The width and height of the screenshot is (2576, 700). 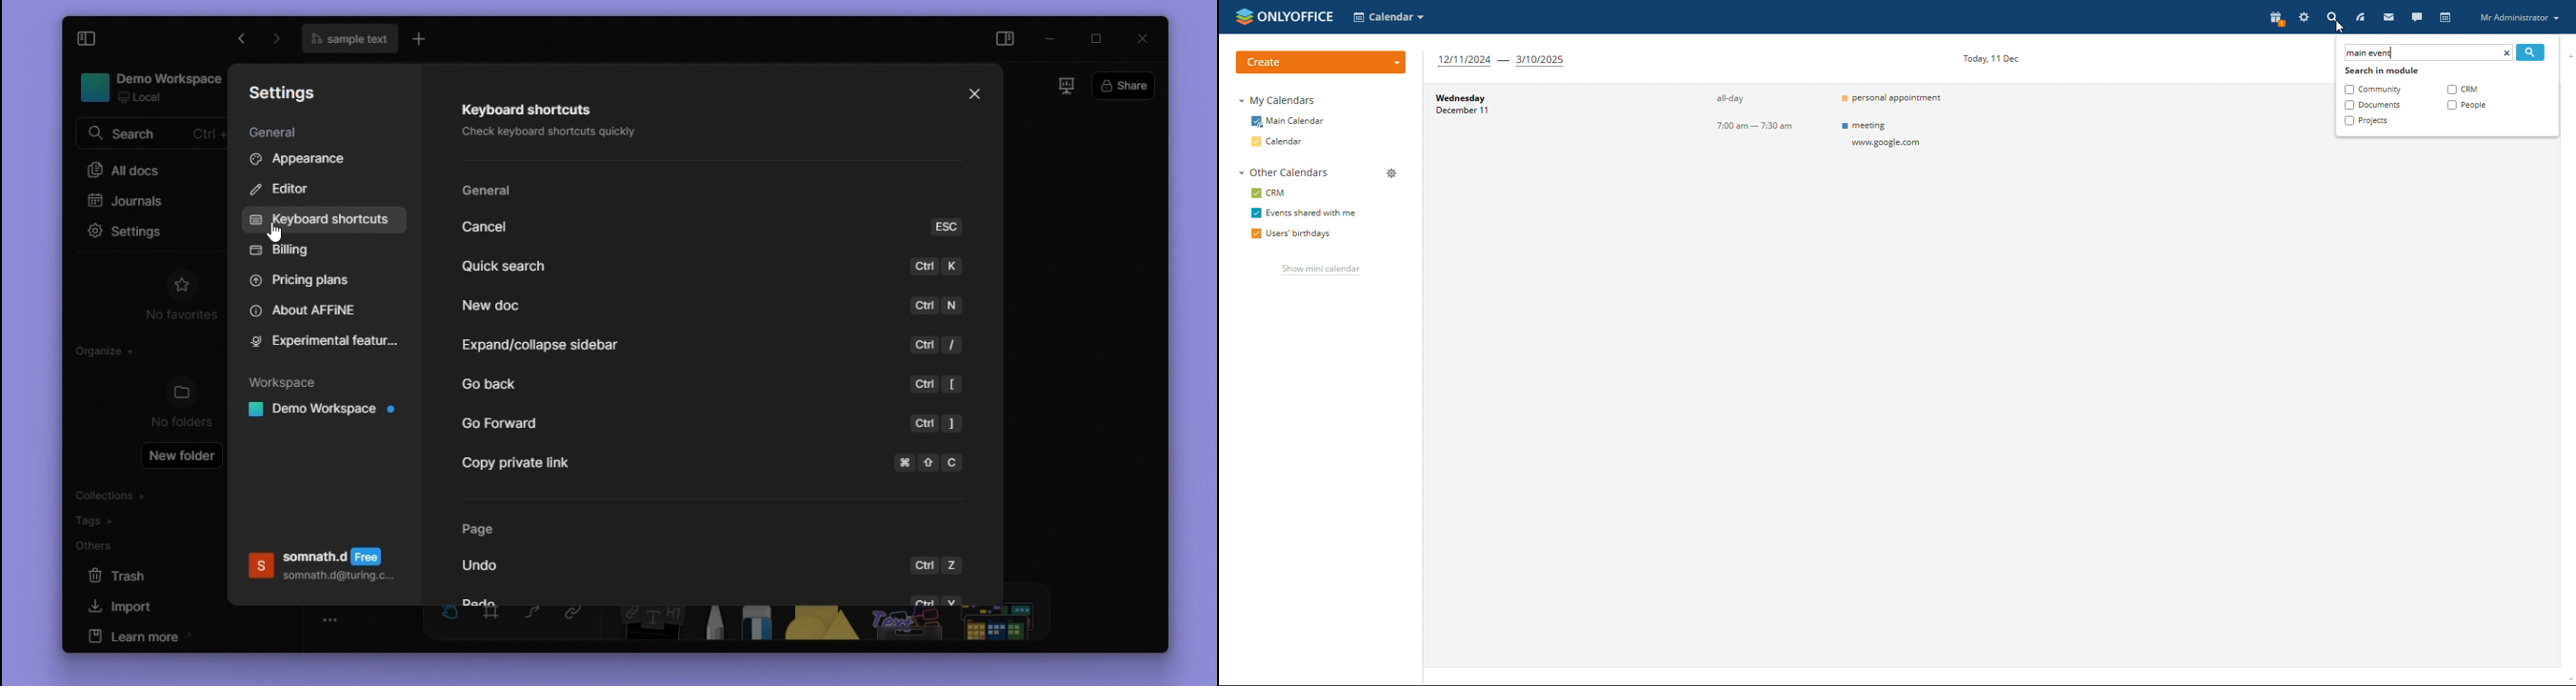 I want to click on Shapes, so click(x=816, y=626).